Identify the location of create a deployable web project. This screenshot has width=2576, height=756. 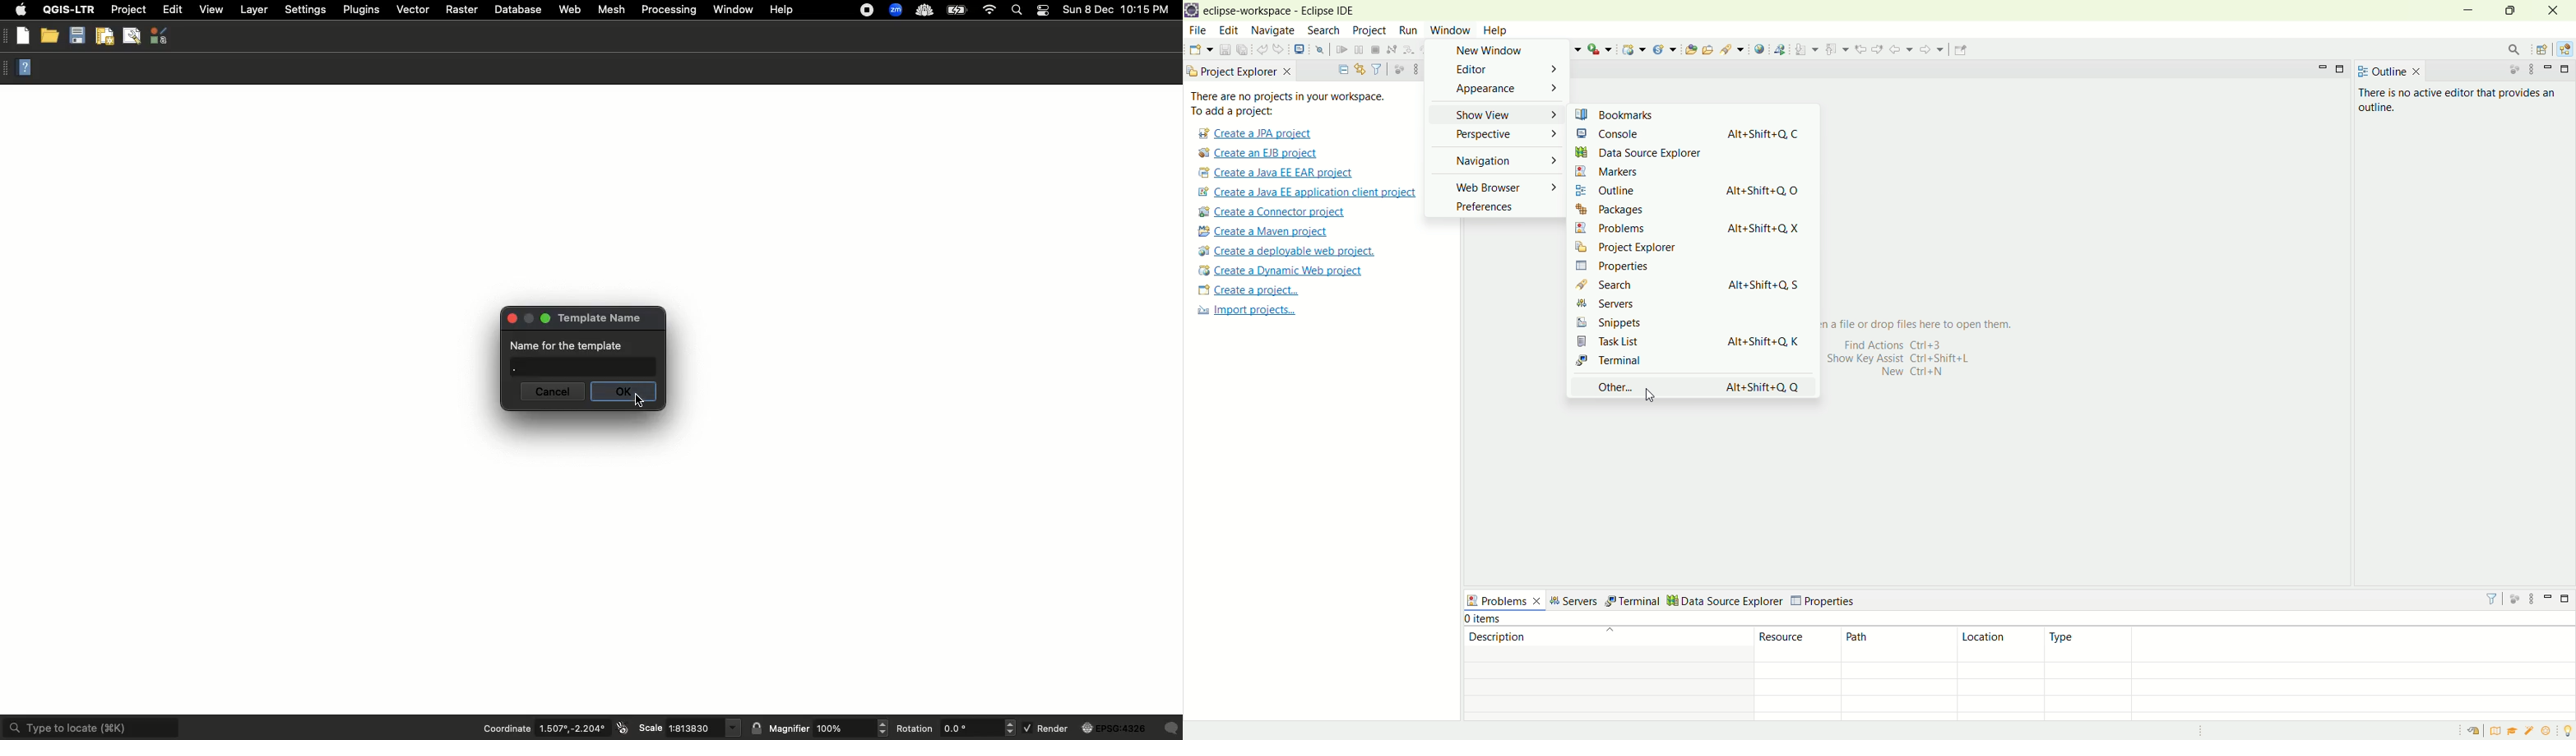
(1287, 251).